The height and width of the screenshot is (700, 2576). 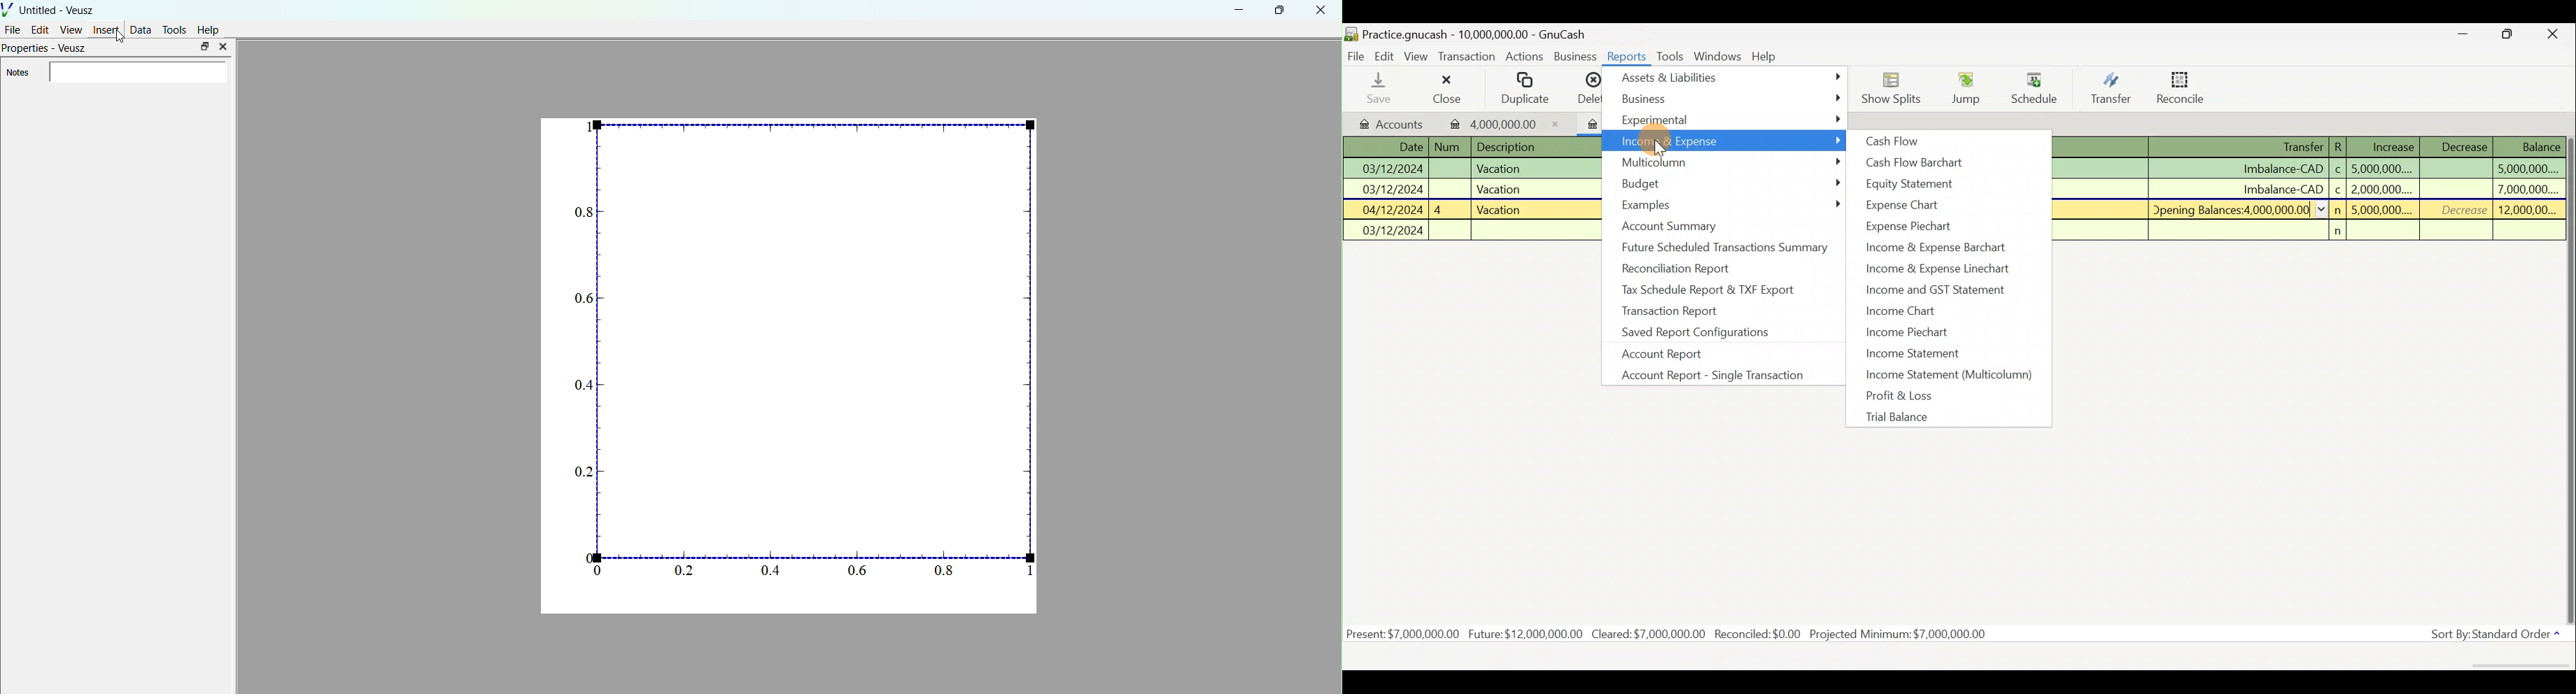 What do you see at coordinates (2466, 209) in the screenshot?
I see `Decrease` at bounding box center [2466, 209].